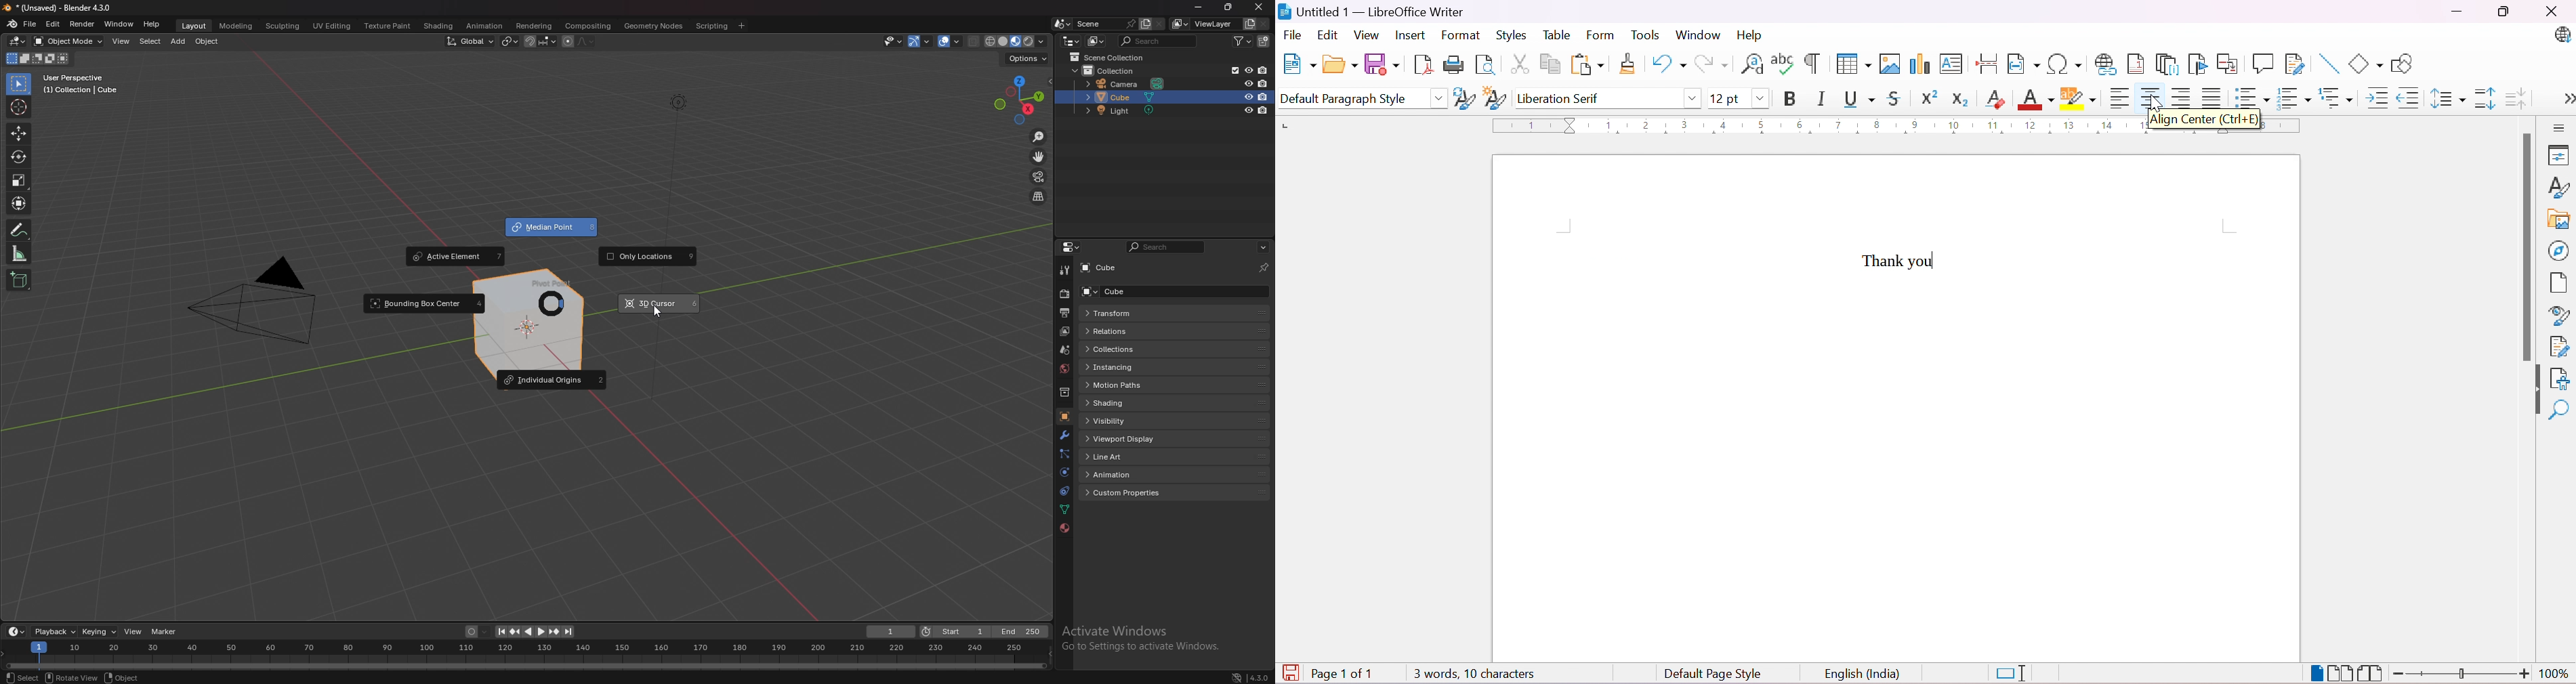 The height and width of the screenshot is (700, 2576). Describe the element at coordinates (1135, 349) in the screenshot. I see `collections` at that location.